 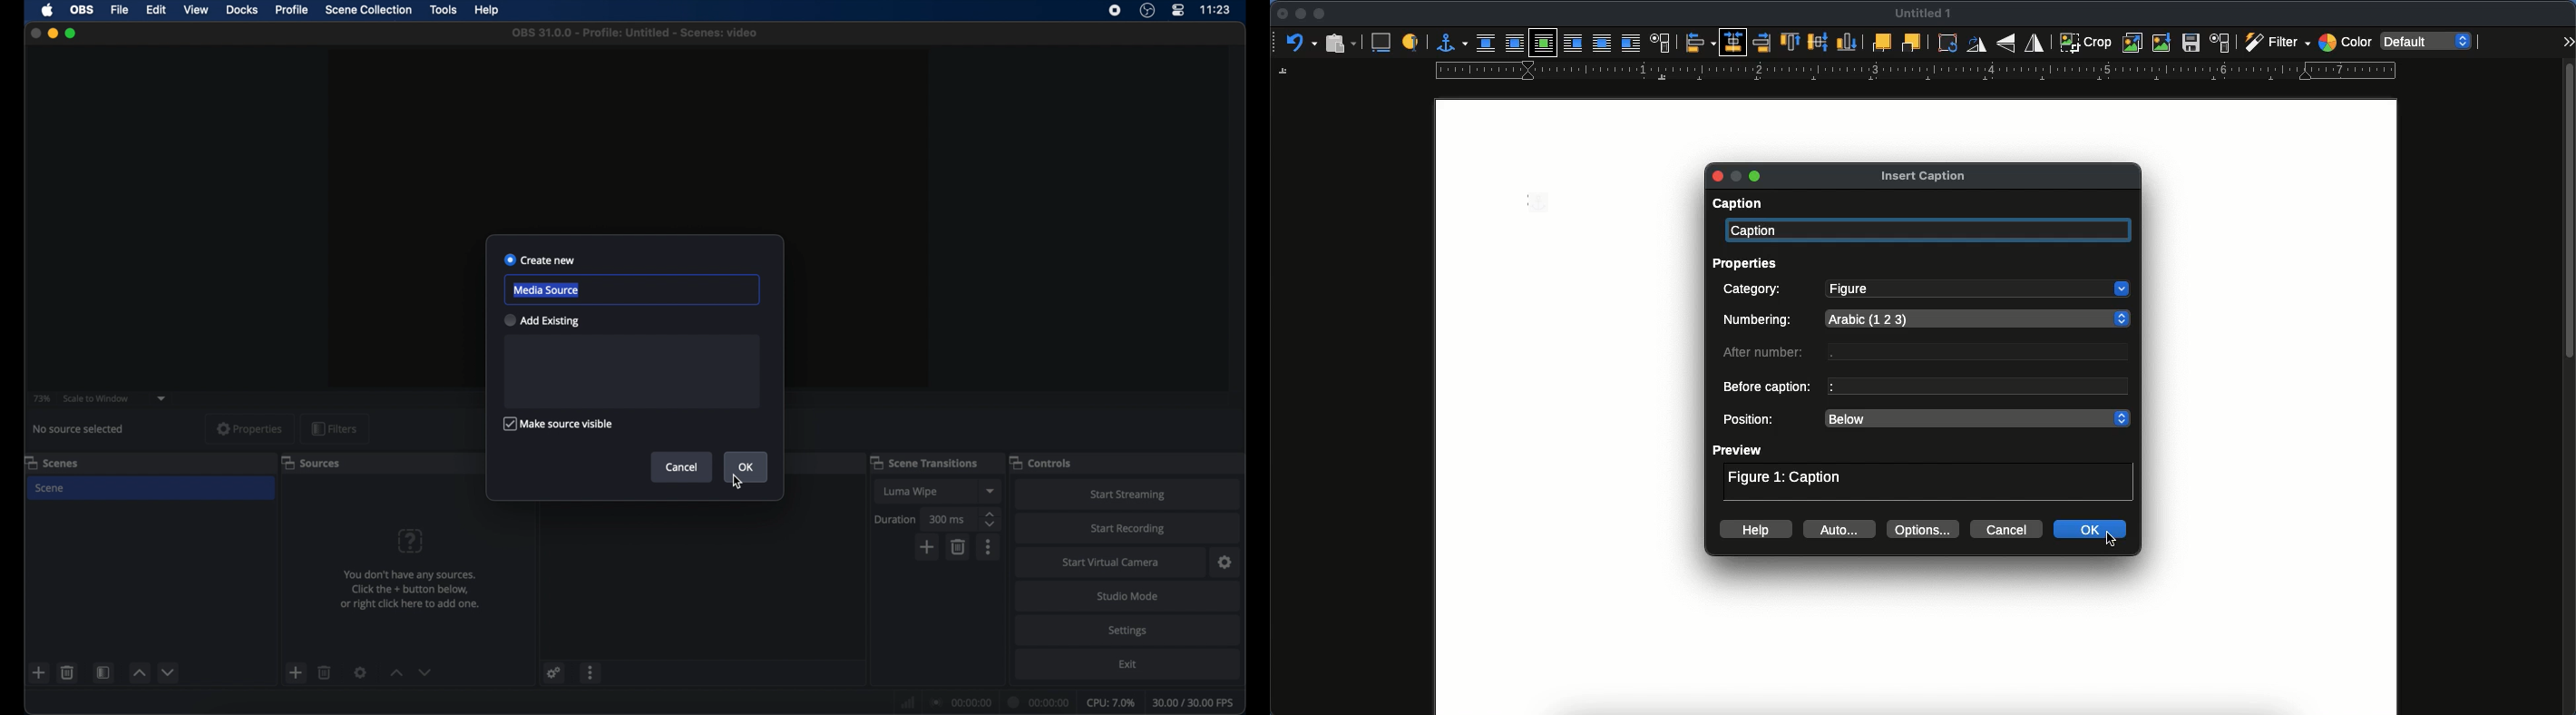 What do you see at coordinates (168, 672) in the screenshot?
I see `decrement` at bounding box center [168, 672].